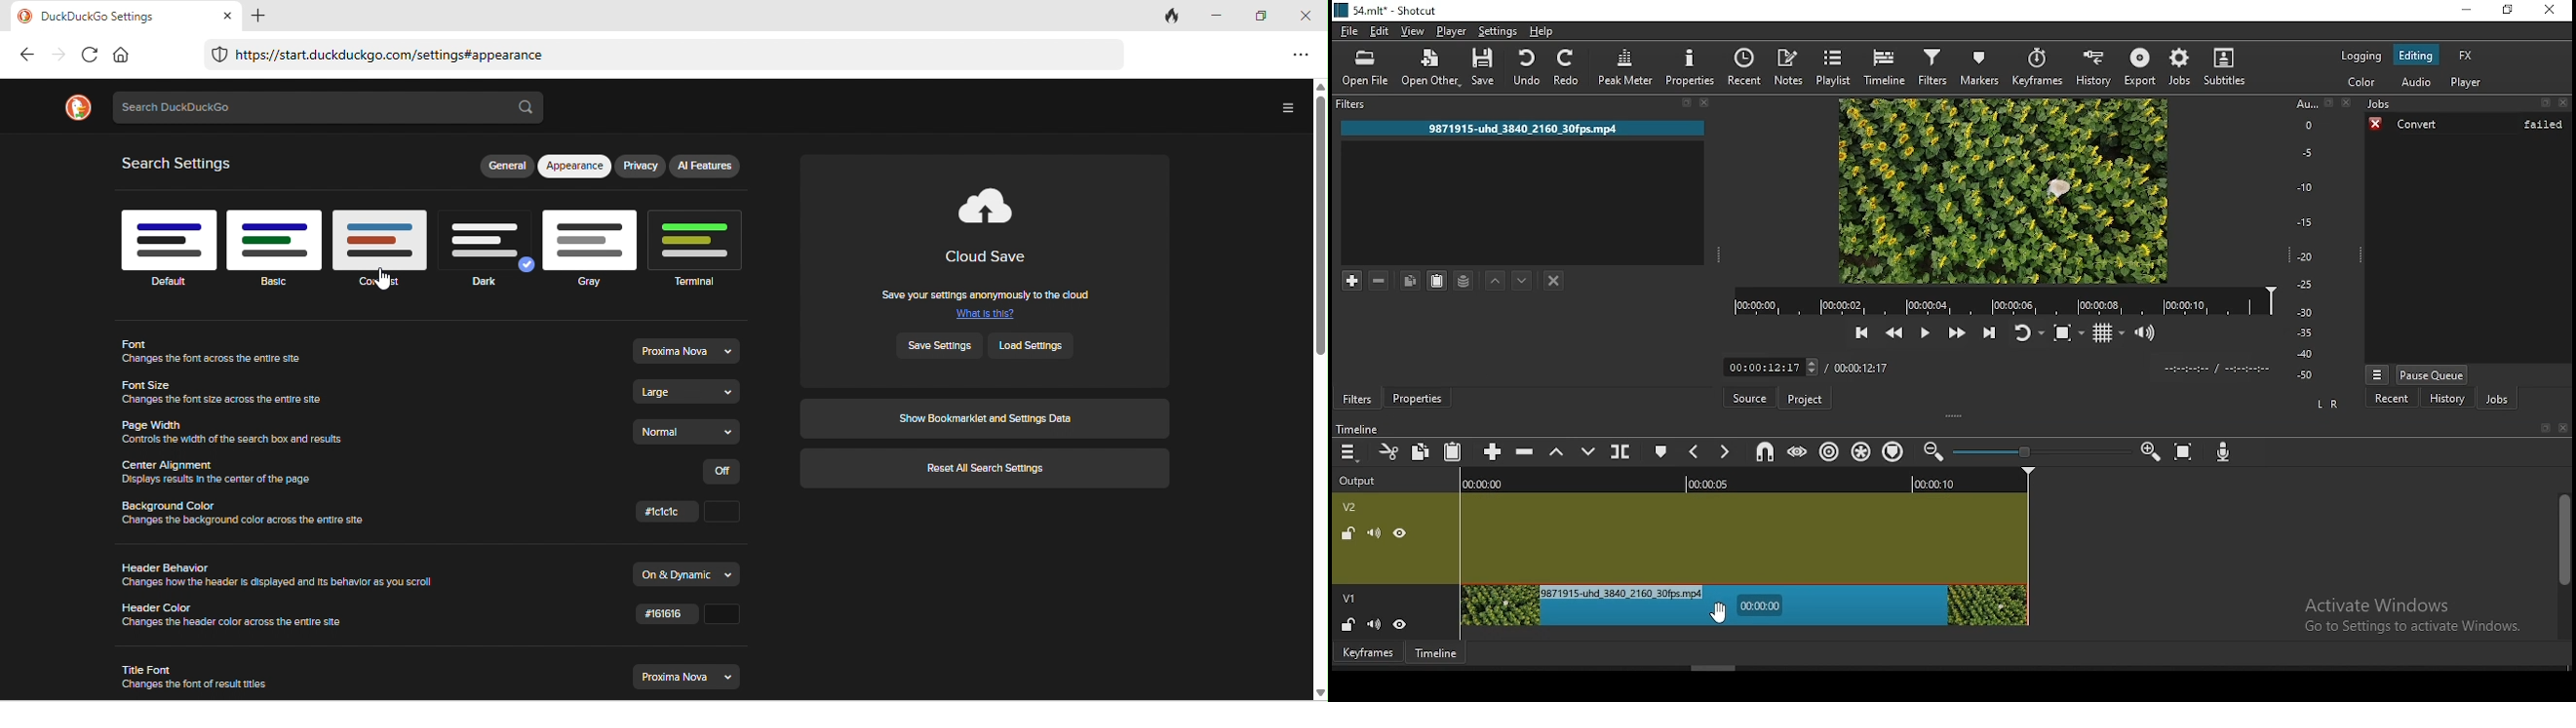  Describe the element at coordinates (1861, 370) in the screenshot. I see `total time` at that location.